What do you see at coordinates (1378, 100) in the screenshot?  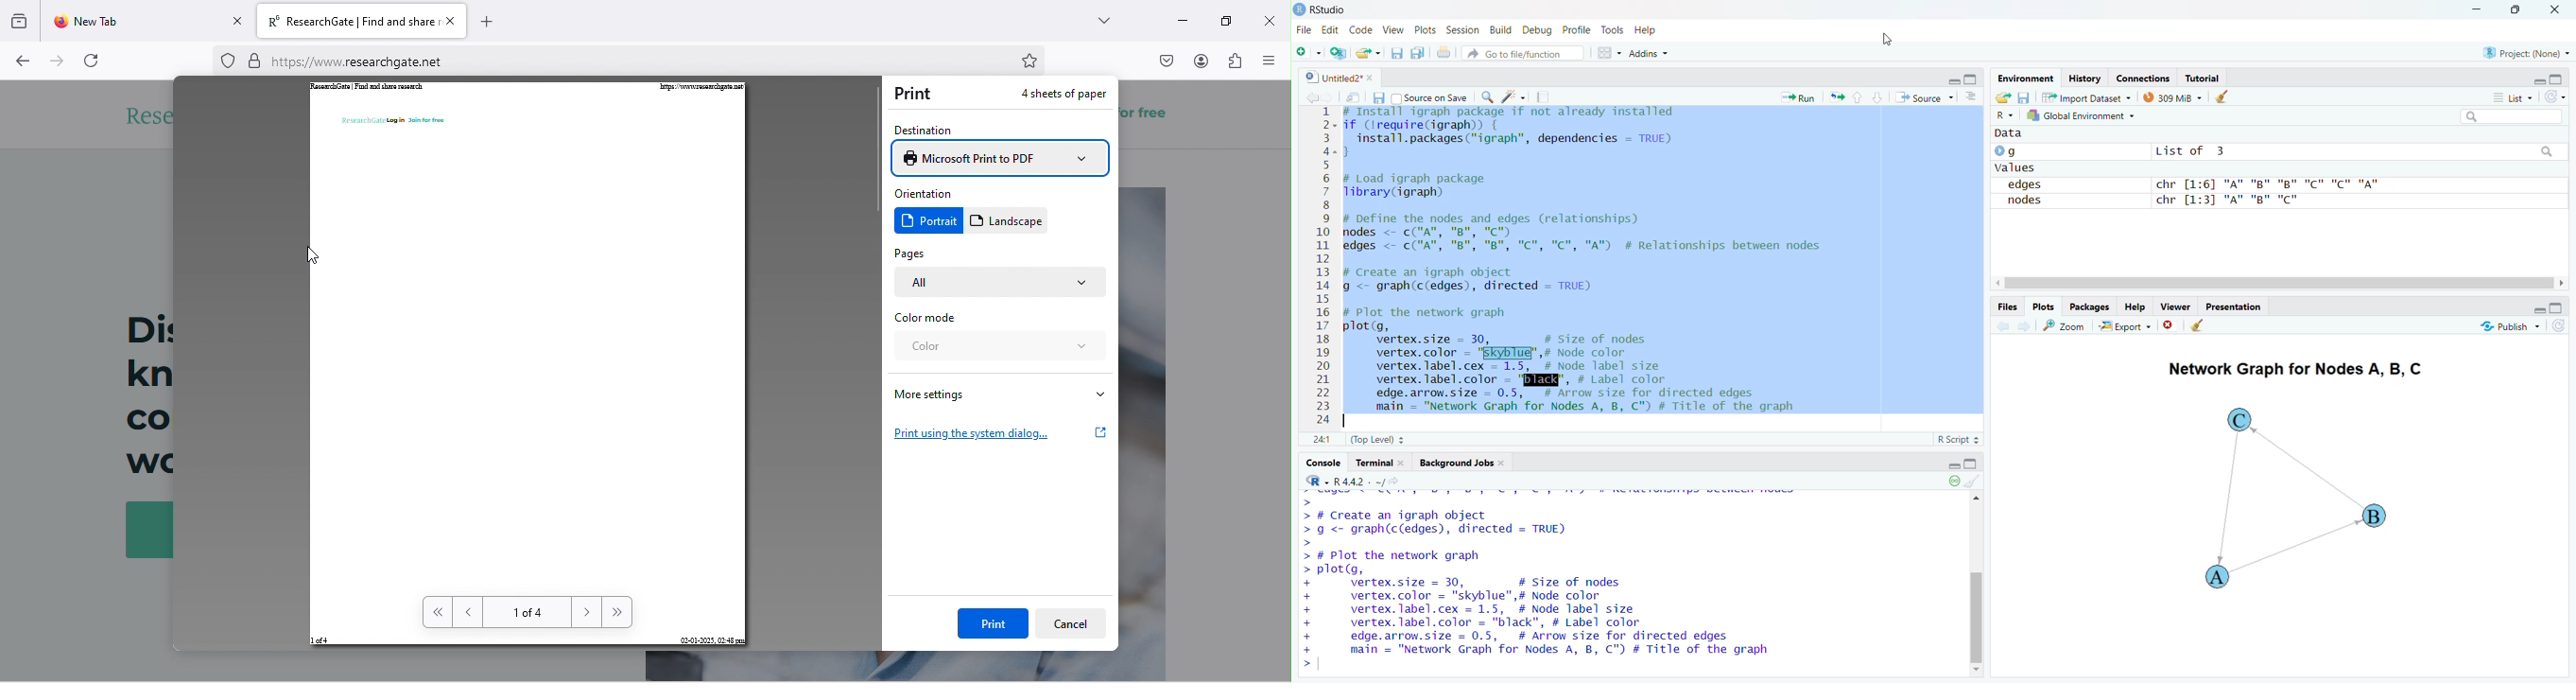 I see `save` at bounding box center [1378, 100].